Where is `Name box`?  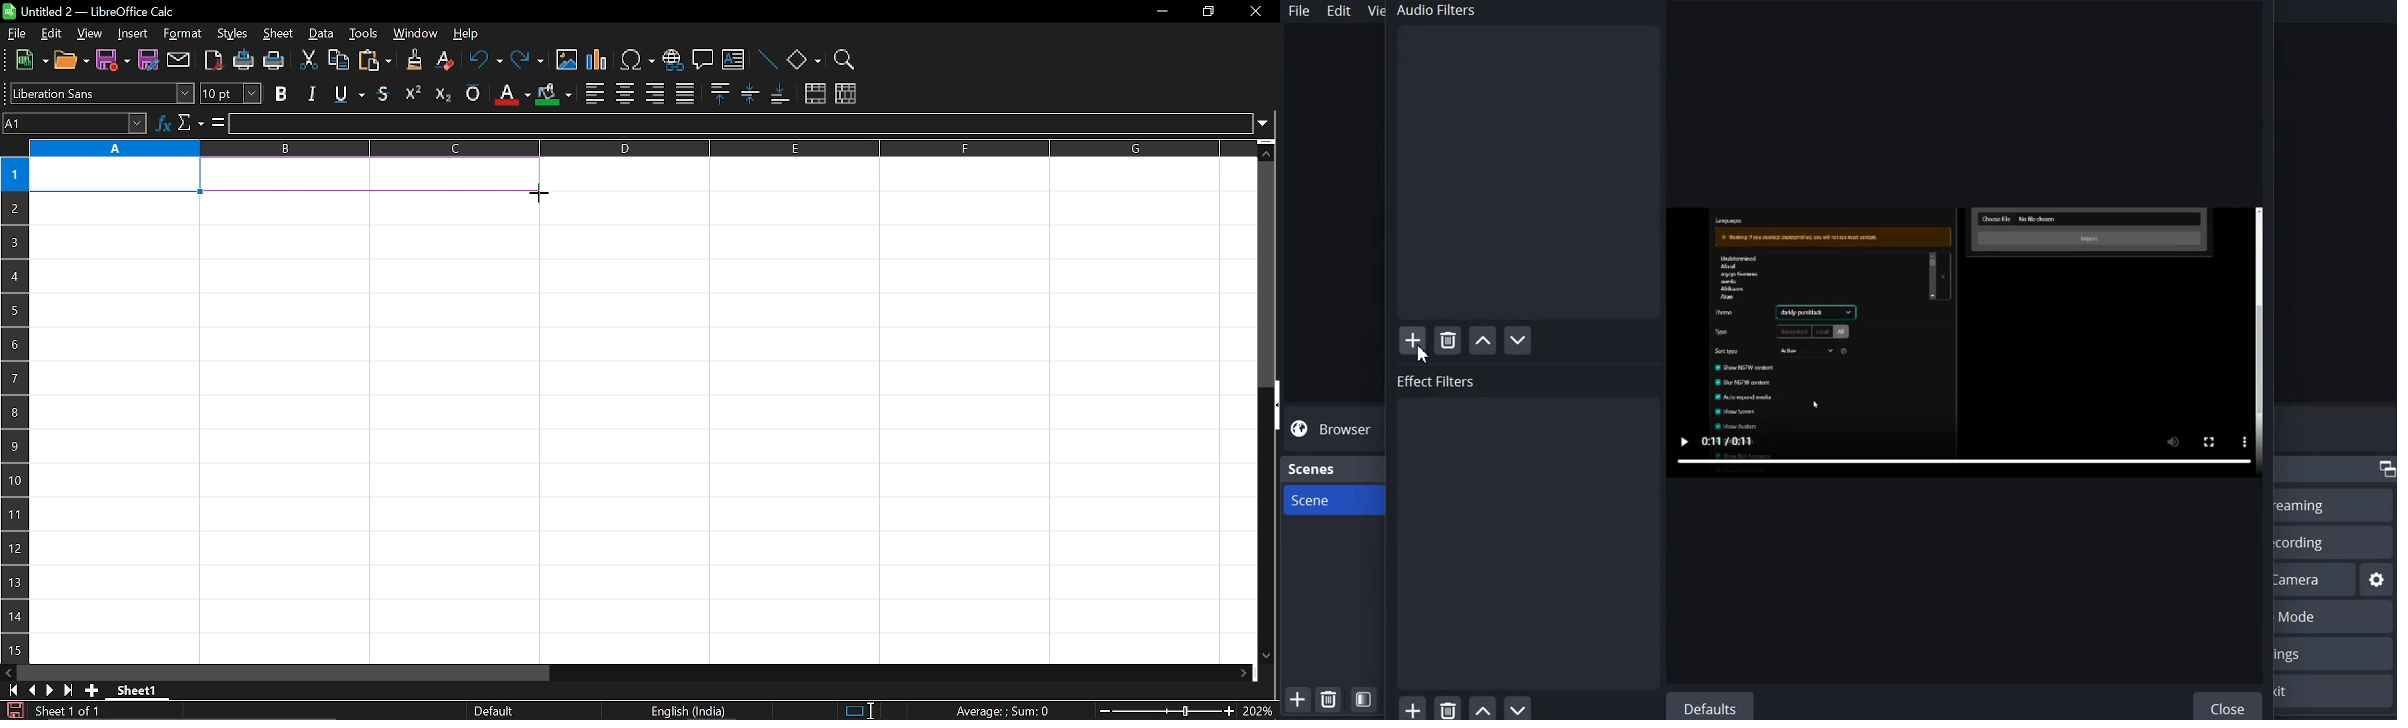 Name box is located at coordinates (75, 124).